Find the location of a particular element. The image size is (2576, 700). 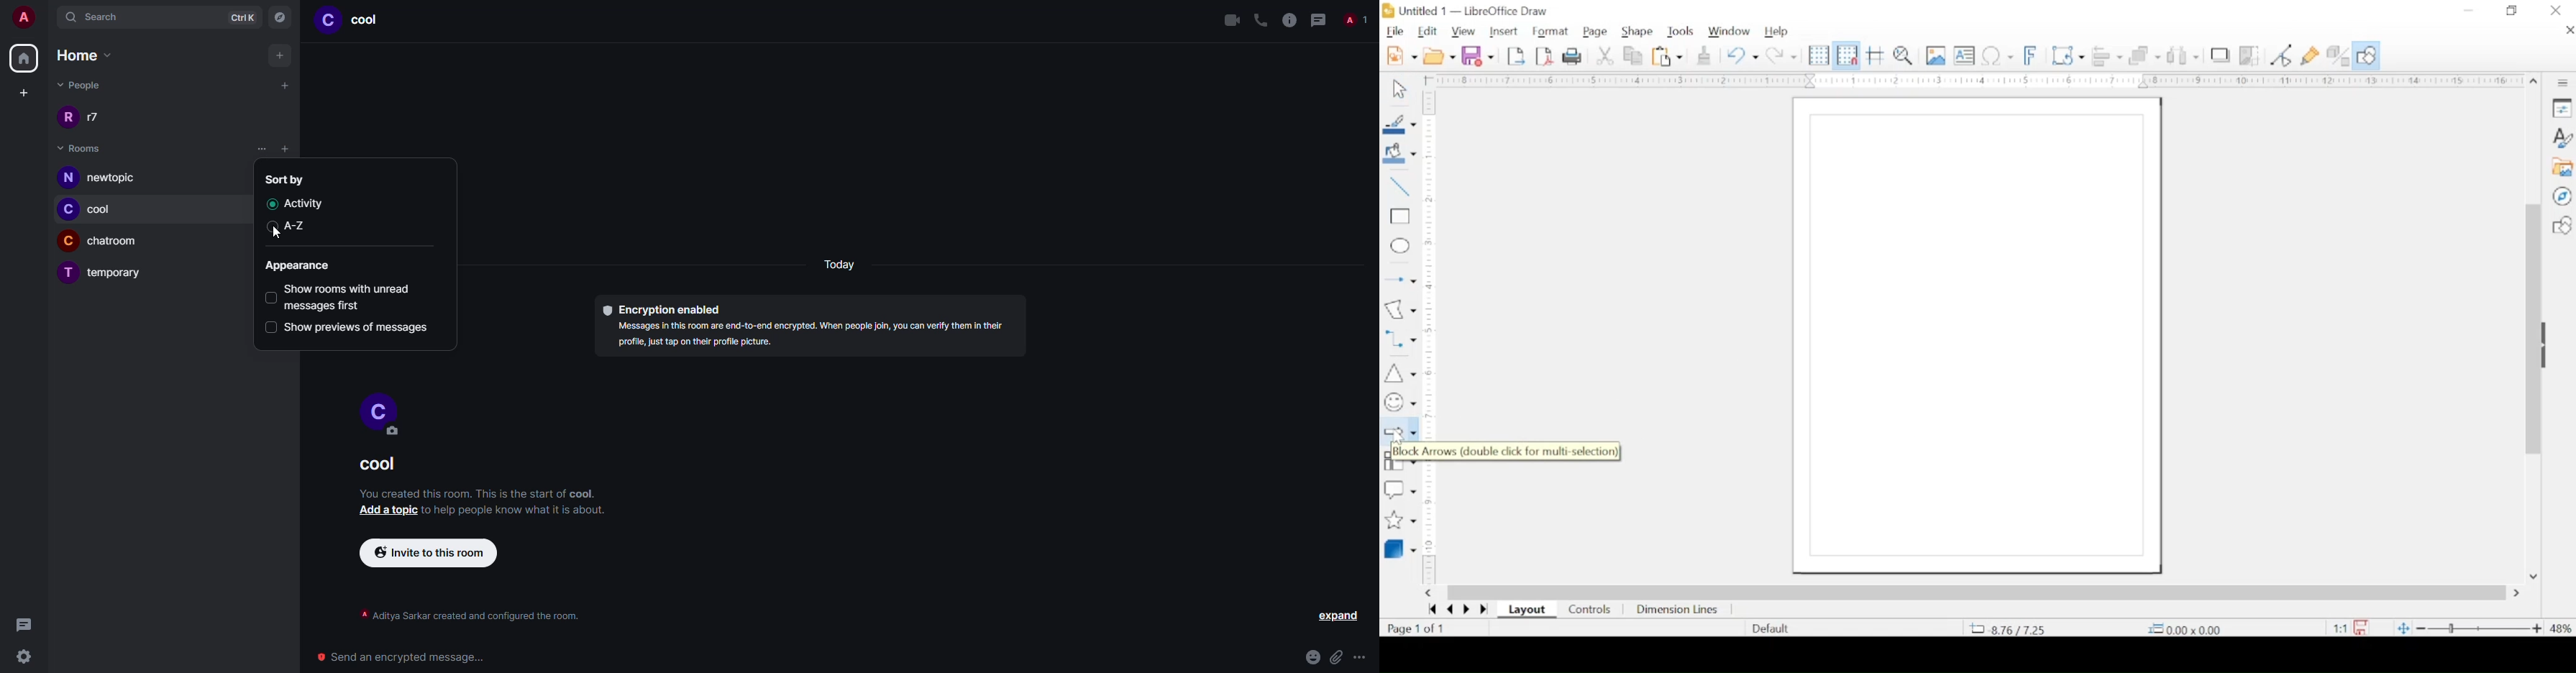

close is located at coordinates (2557, 11).